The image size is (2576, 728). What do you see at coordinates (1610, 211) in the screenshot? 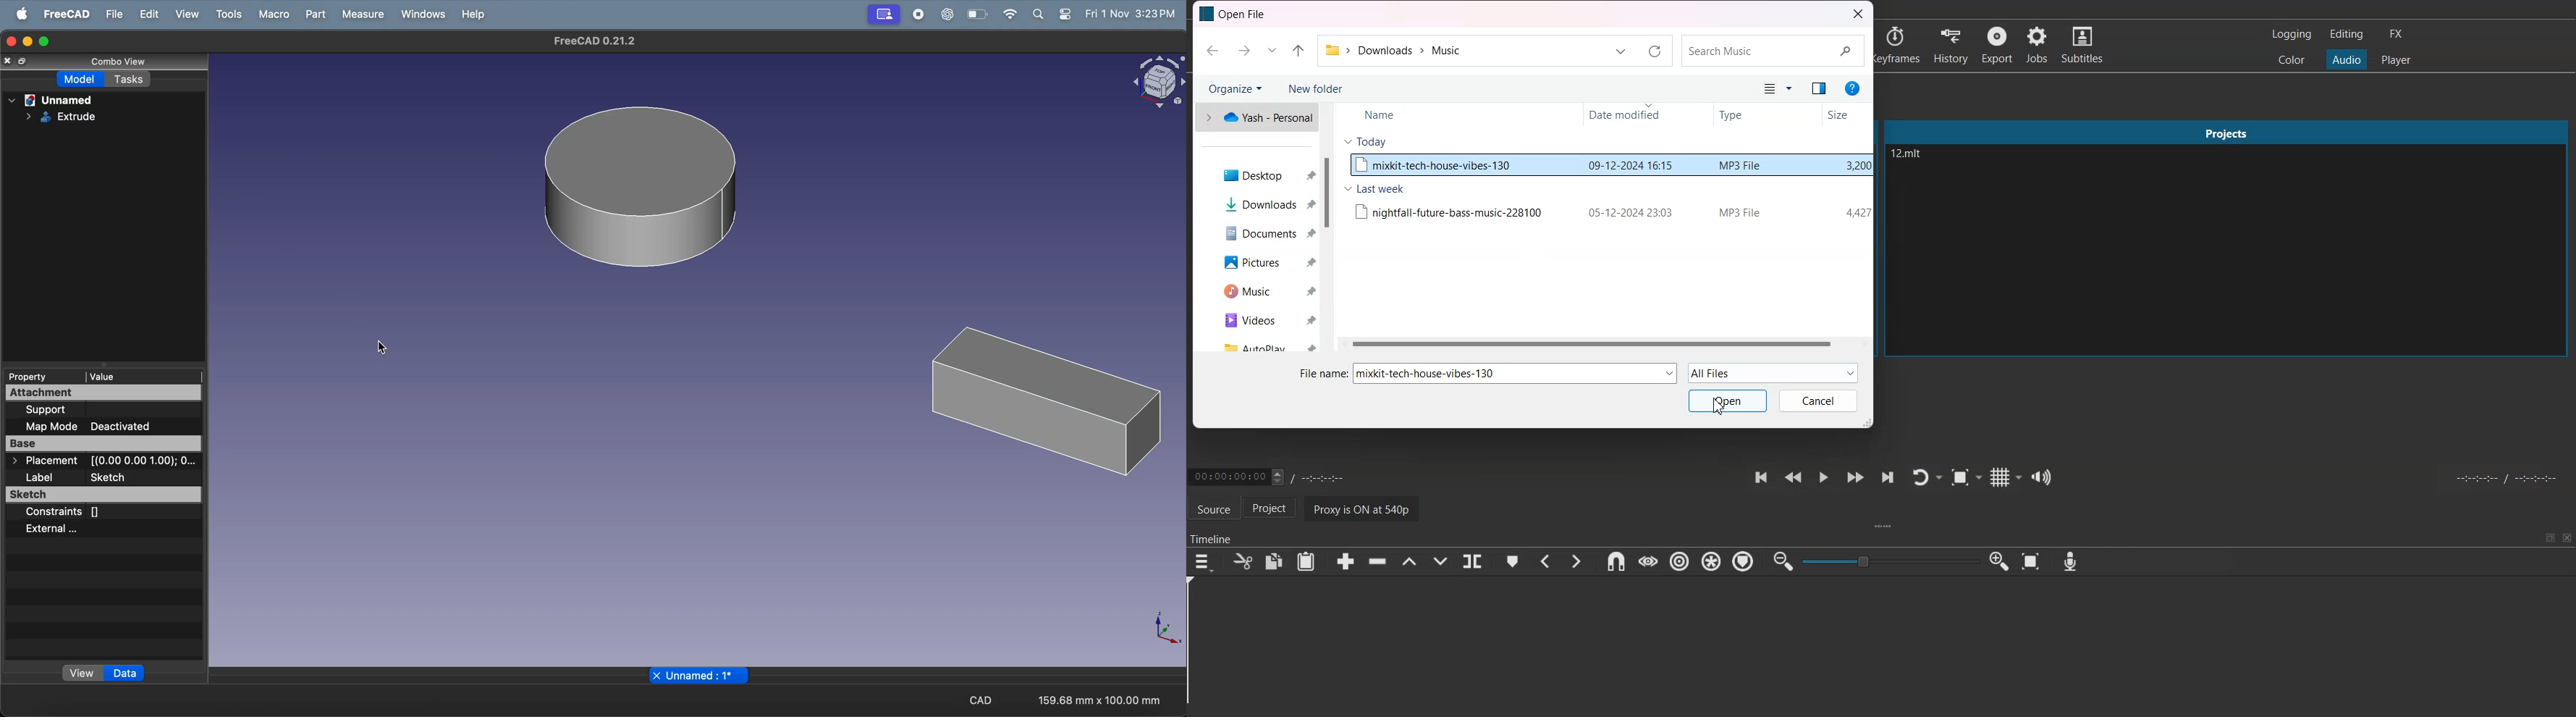
I see `File` at bounding box center [1610, 211].